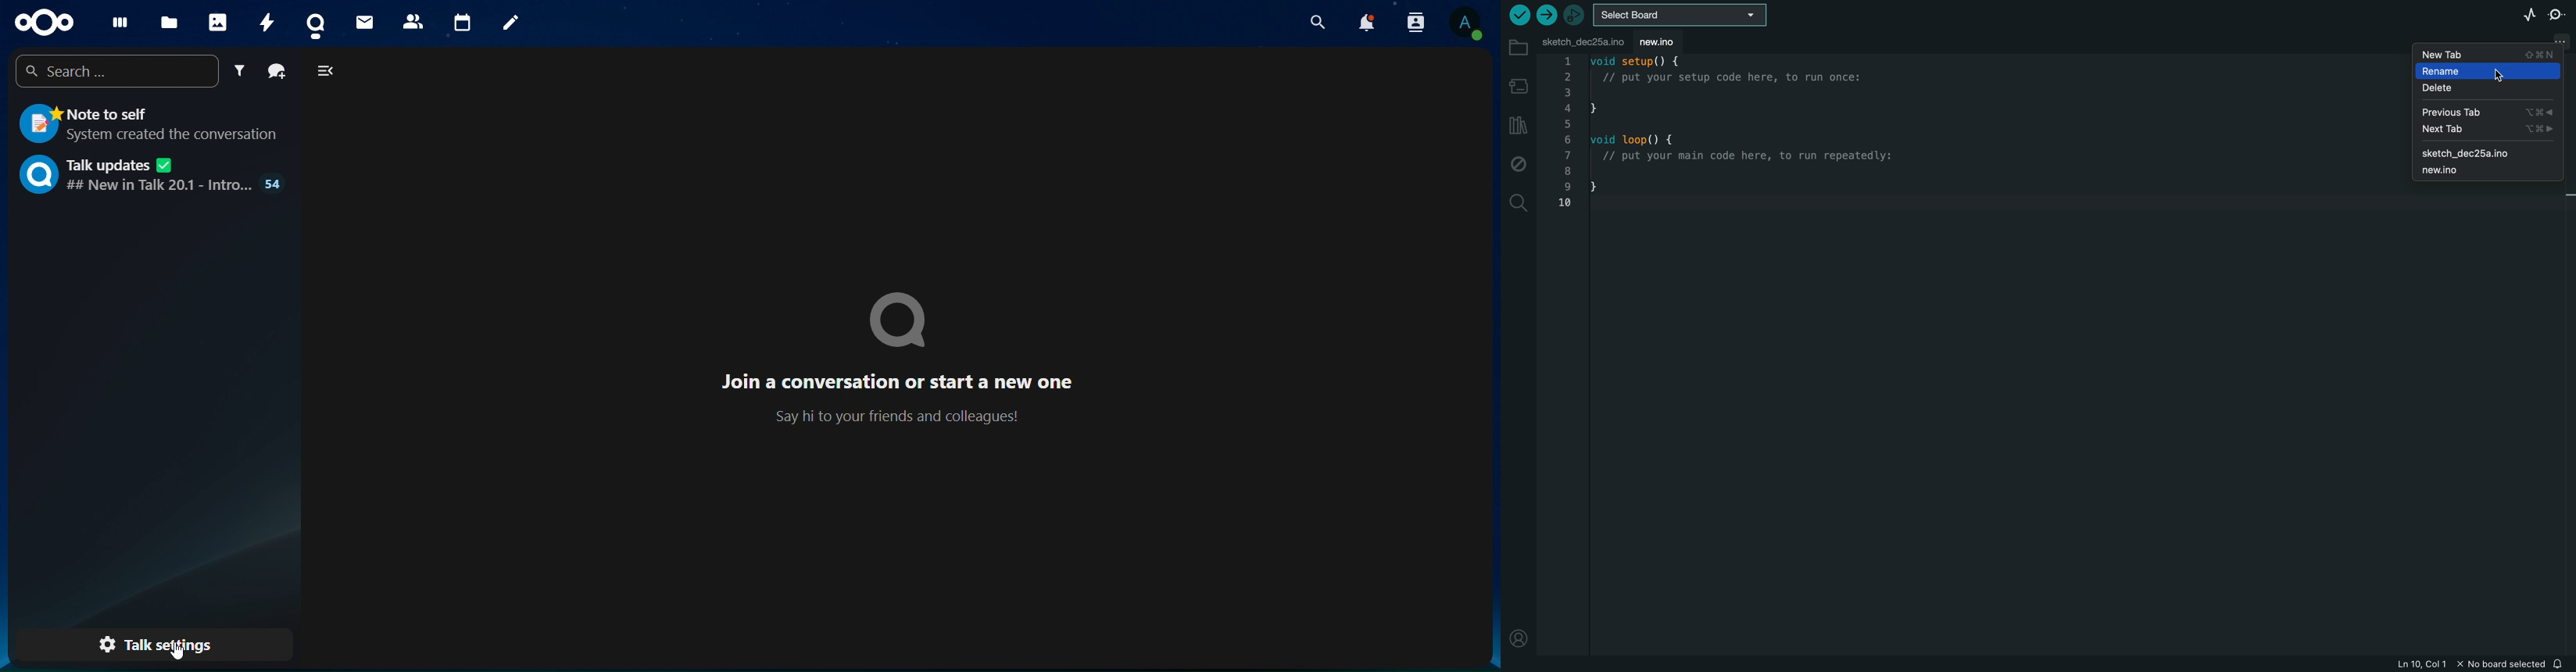  What do you see at coordinates (1518, 635) in the screenshot?
I see `profile` at bounding box center [1518, 635].